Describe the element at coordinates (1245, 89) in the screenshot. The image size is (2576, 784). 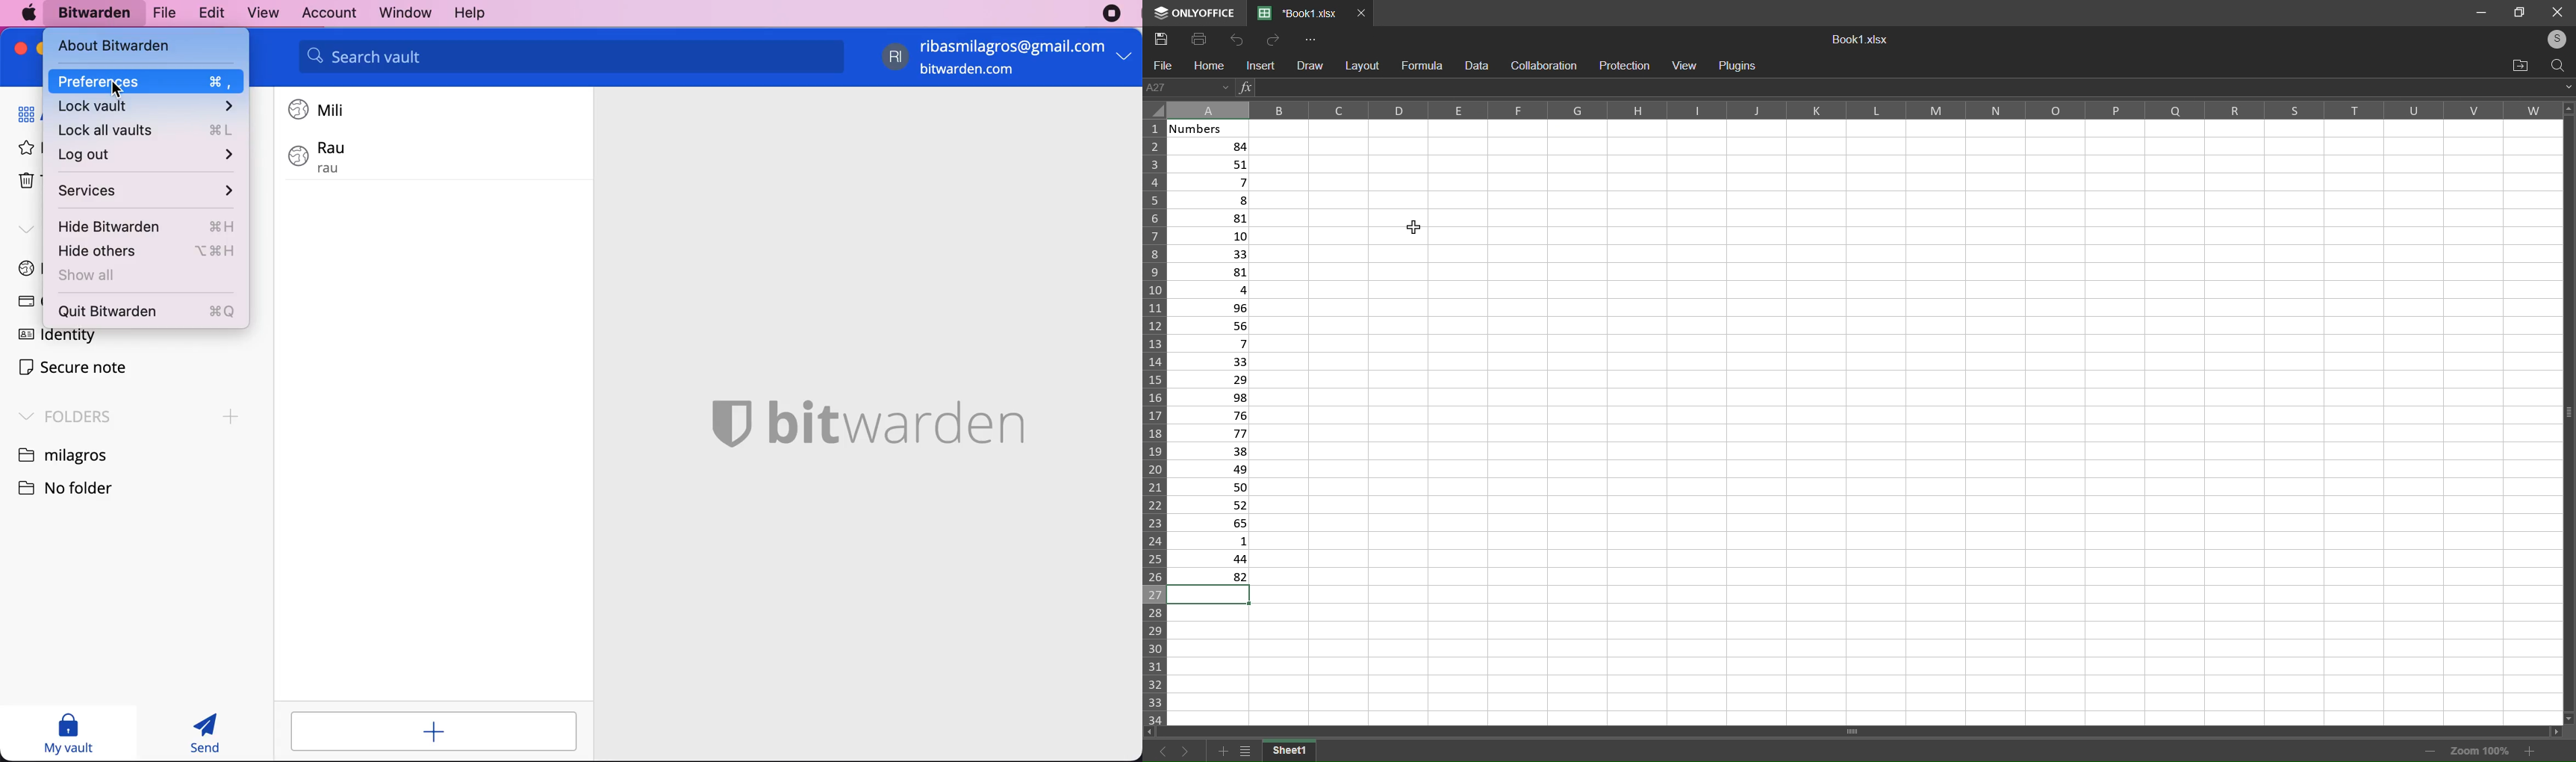
I see `Insert Function` at that location.